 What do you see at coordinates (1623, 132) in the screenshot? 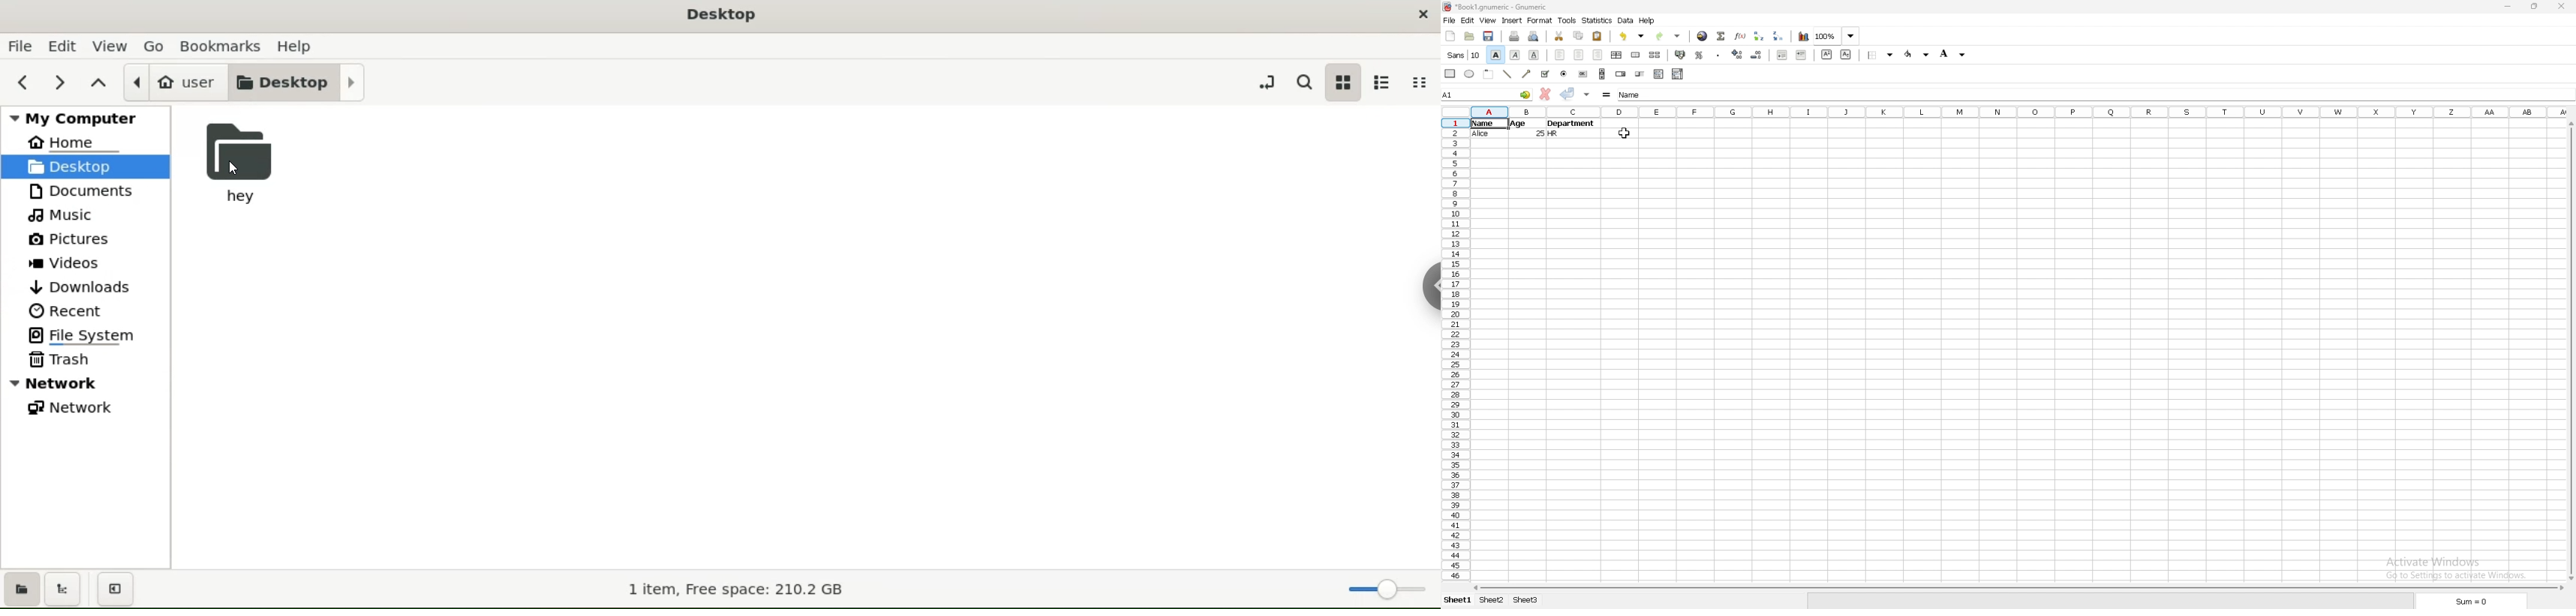
I see `cursor` at bounding box center [1623, 132].